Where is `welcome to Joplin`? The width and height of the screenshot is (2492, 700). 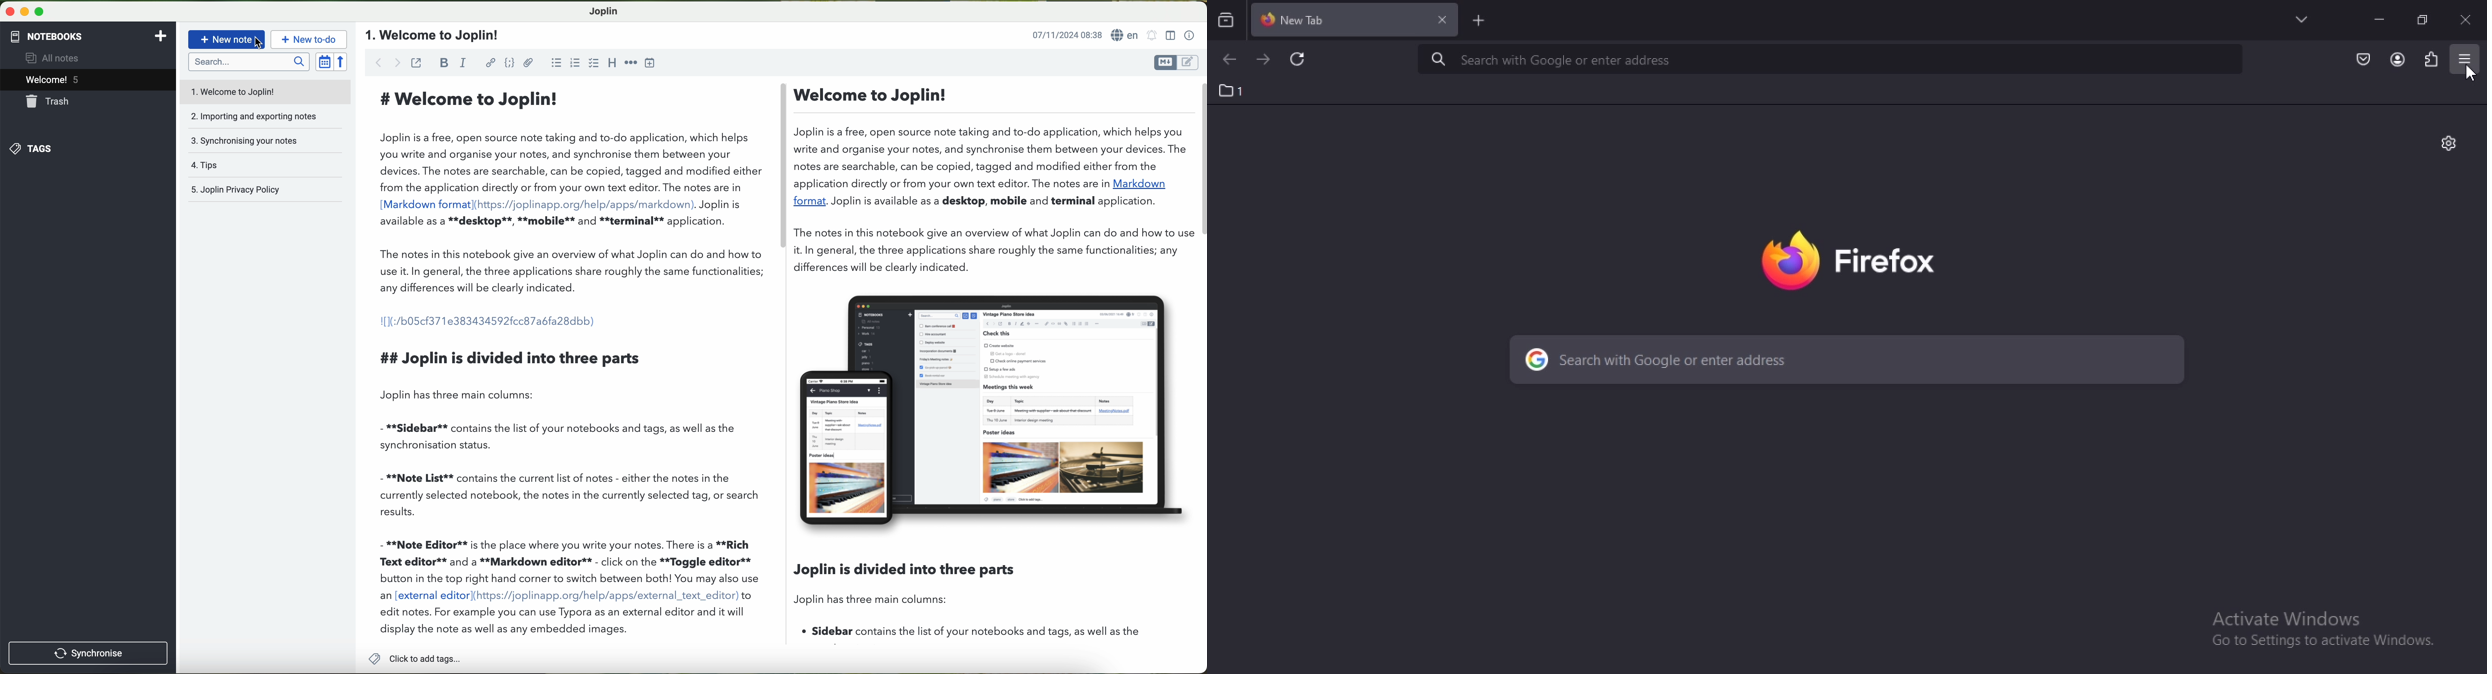
welcome to Joplin is located at coordinates (266, 92).